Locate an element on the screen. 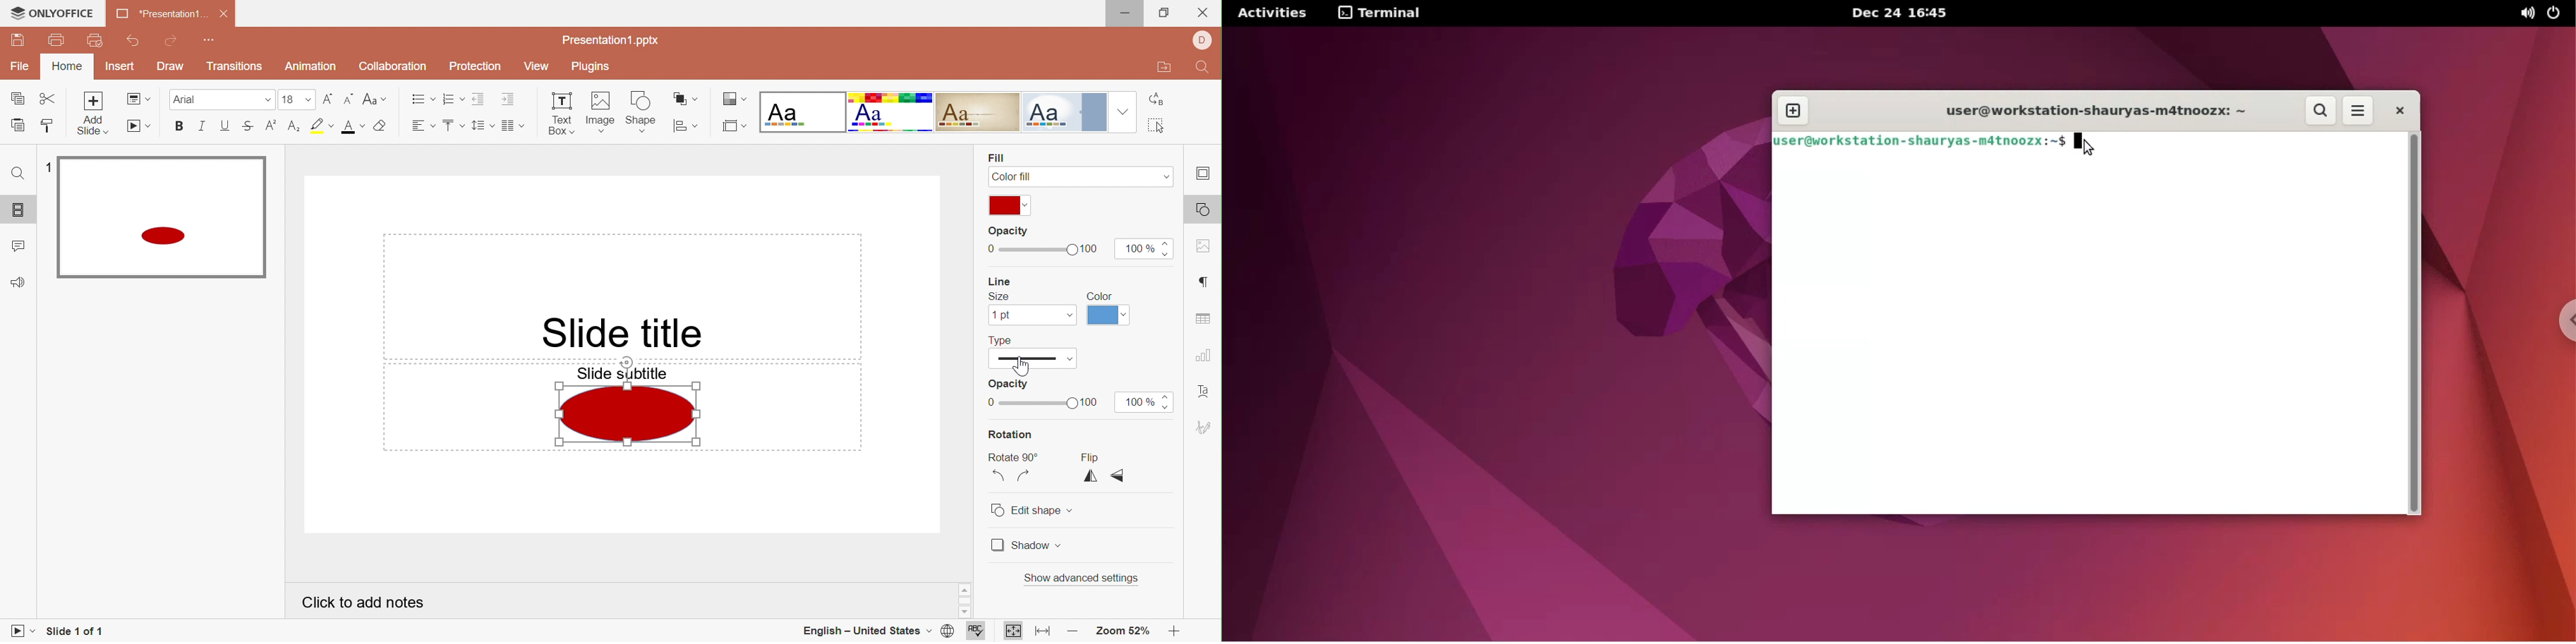 The width and height of the screenshot is (2576, 644). Theme colors is located at coordinates (1110, 314).